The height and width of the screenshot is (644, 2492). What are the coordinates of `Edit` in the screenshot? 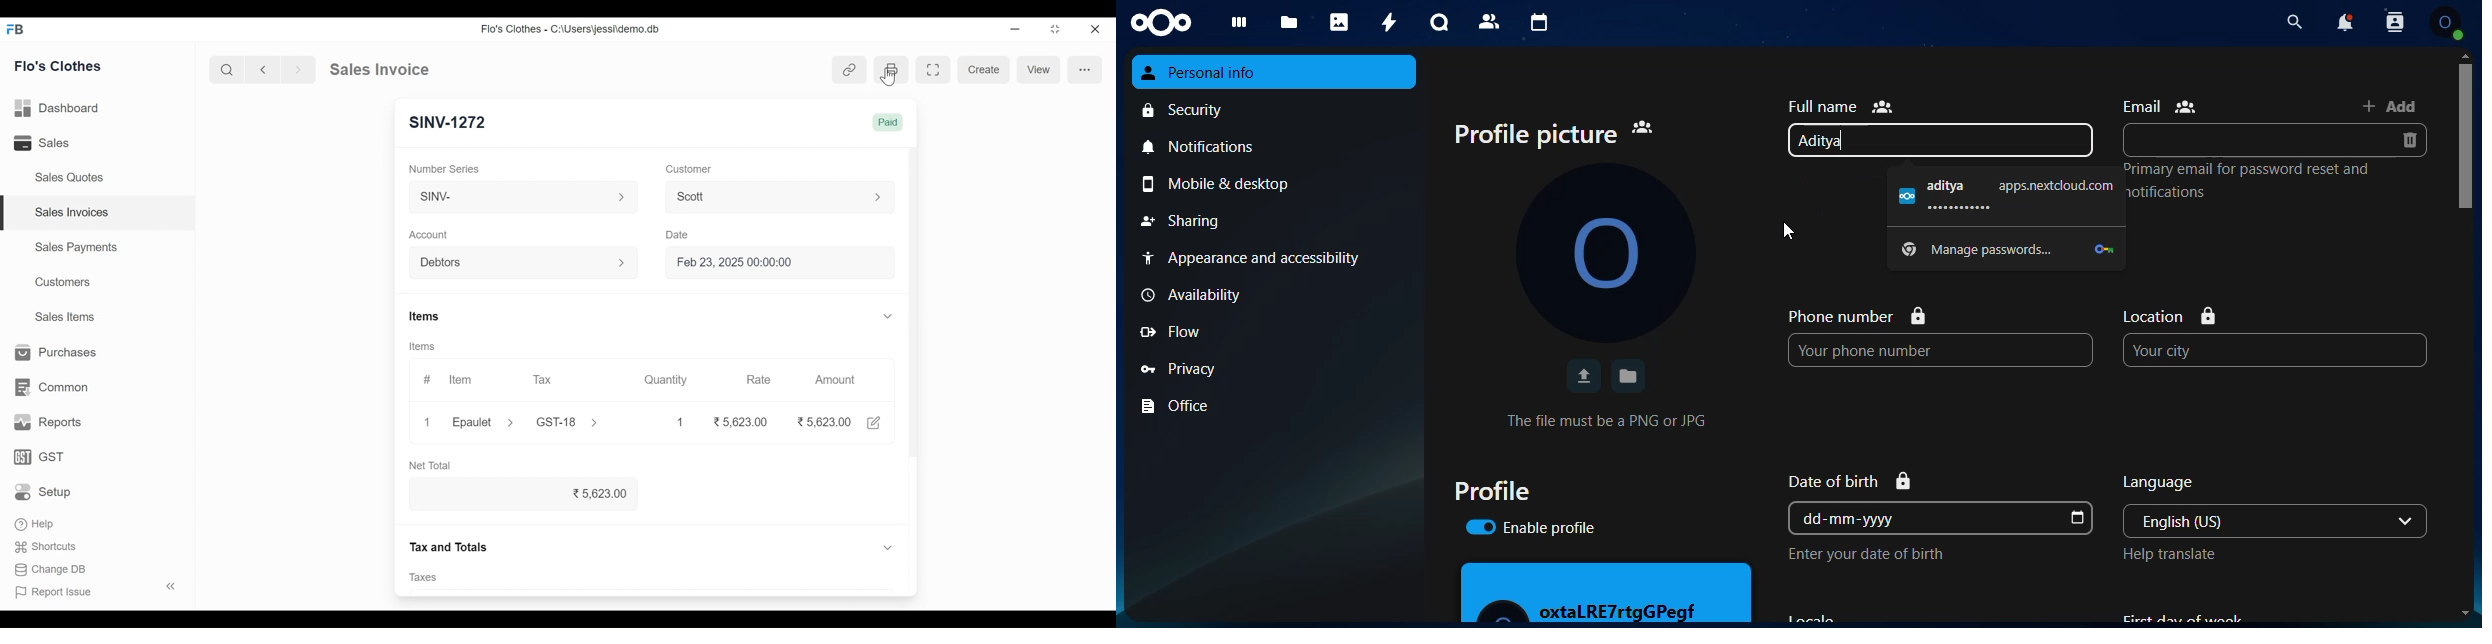 It's located at (873, 422).